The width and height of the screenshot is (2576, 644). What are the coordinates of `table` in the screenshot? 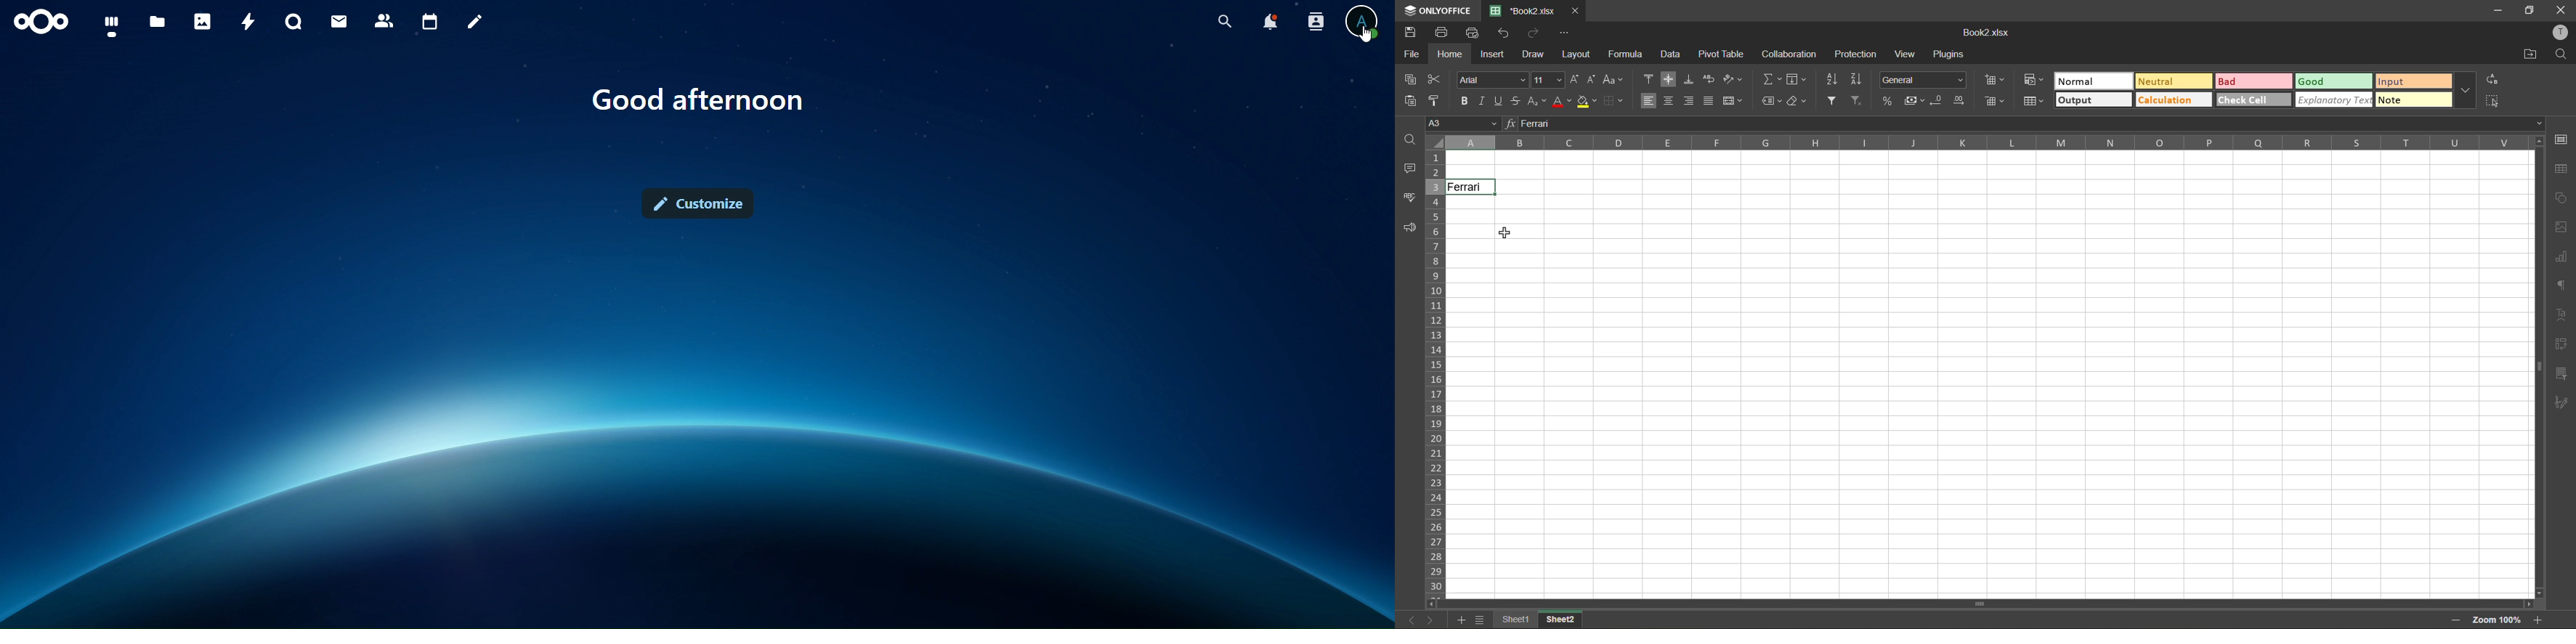 It's located at (2563, 170).